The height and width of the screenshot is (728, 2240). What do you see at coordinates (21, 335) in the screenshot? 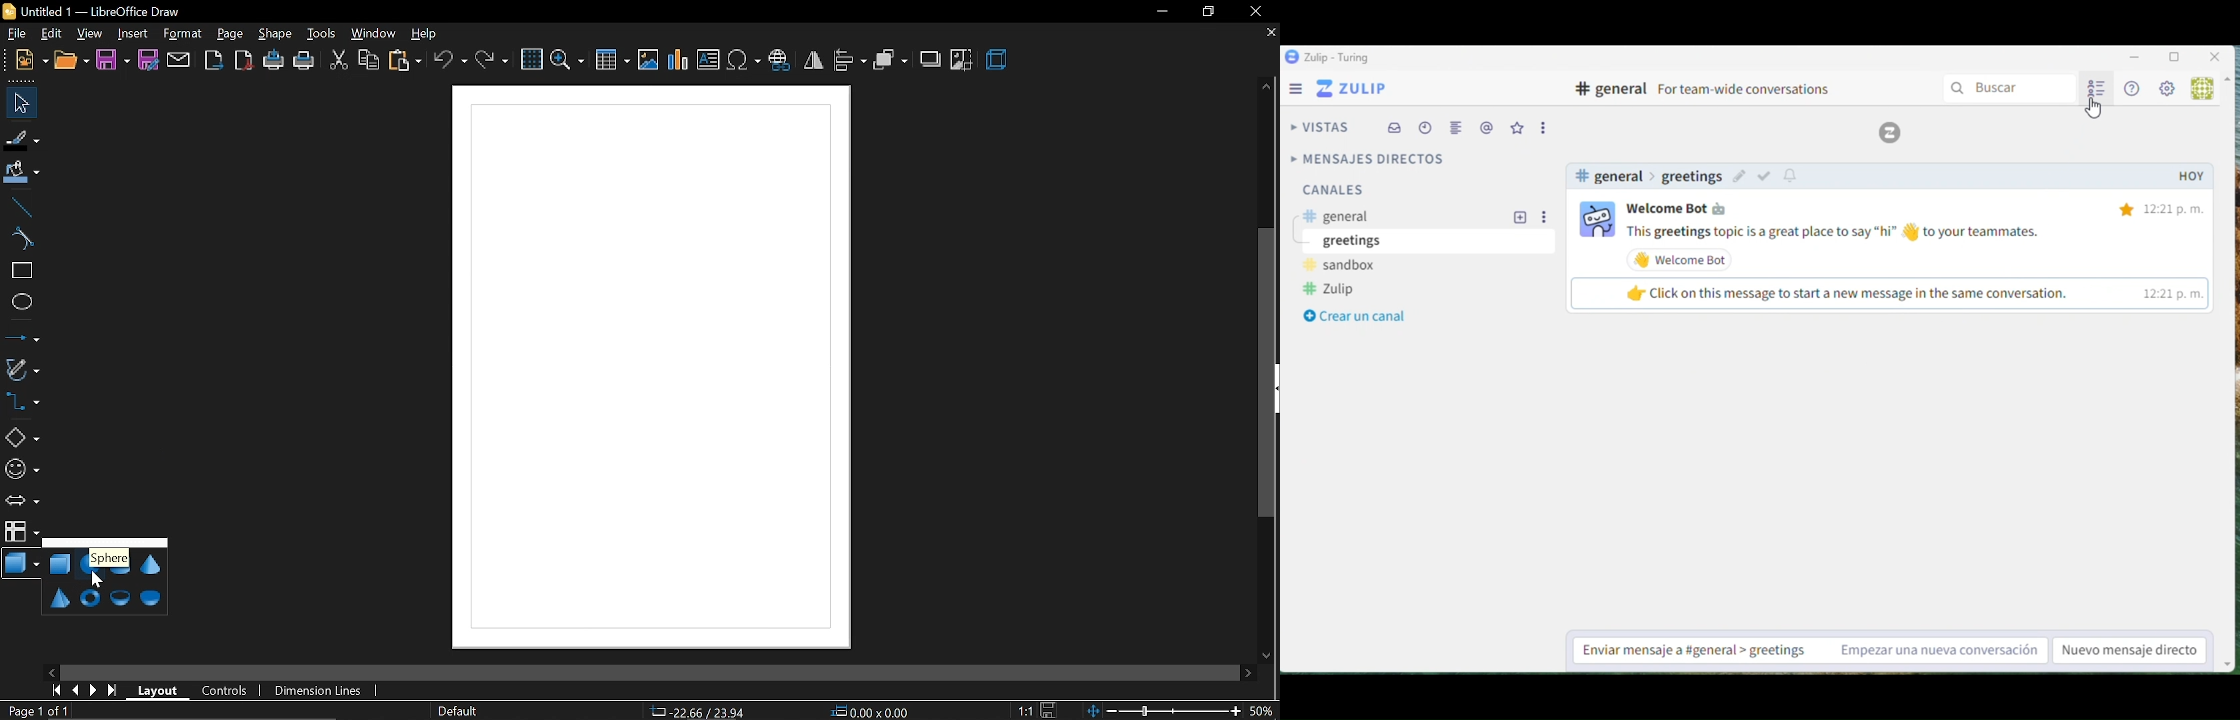
I see `lines and arrows` at bounding box center [21, 335].